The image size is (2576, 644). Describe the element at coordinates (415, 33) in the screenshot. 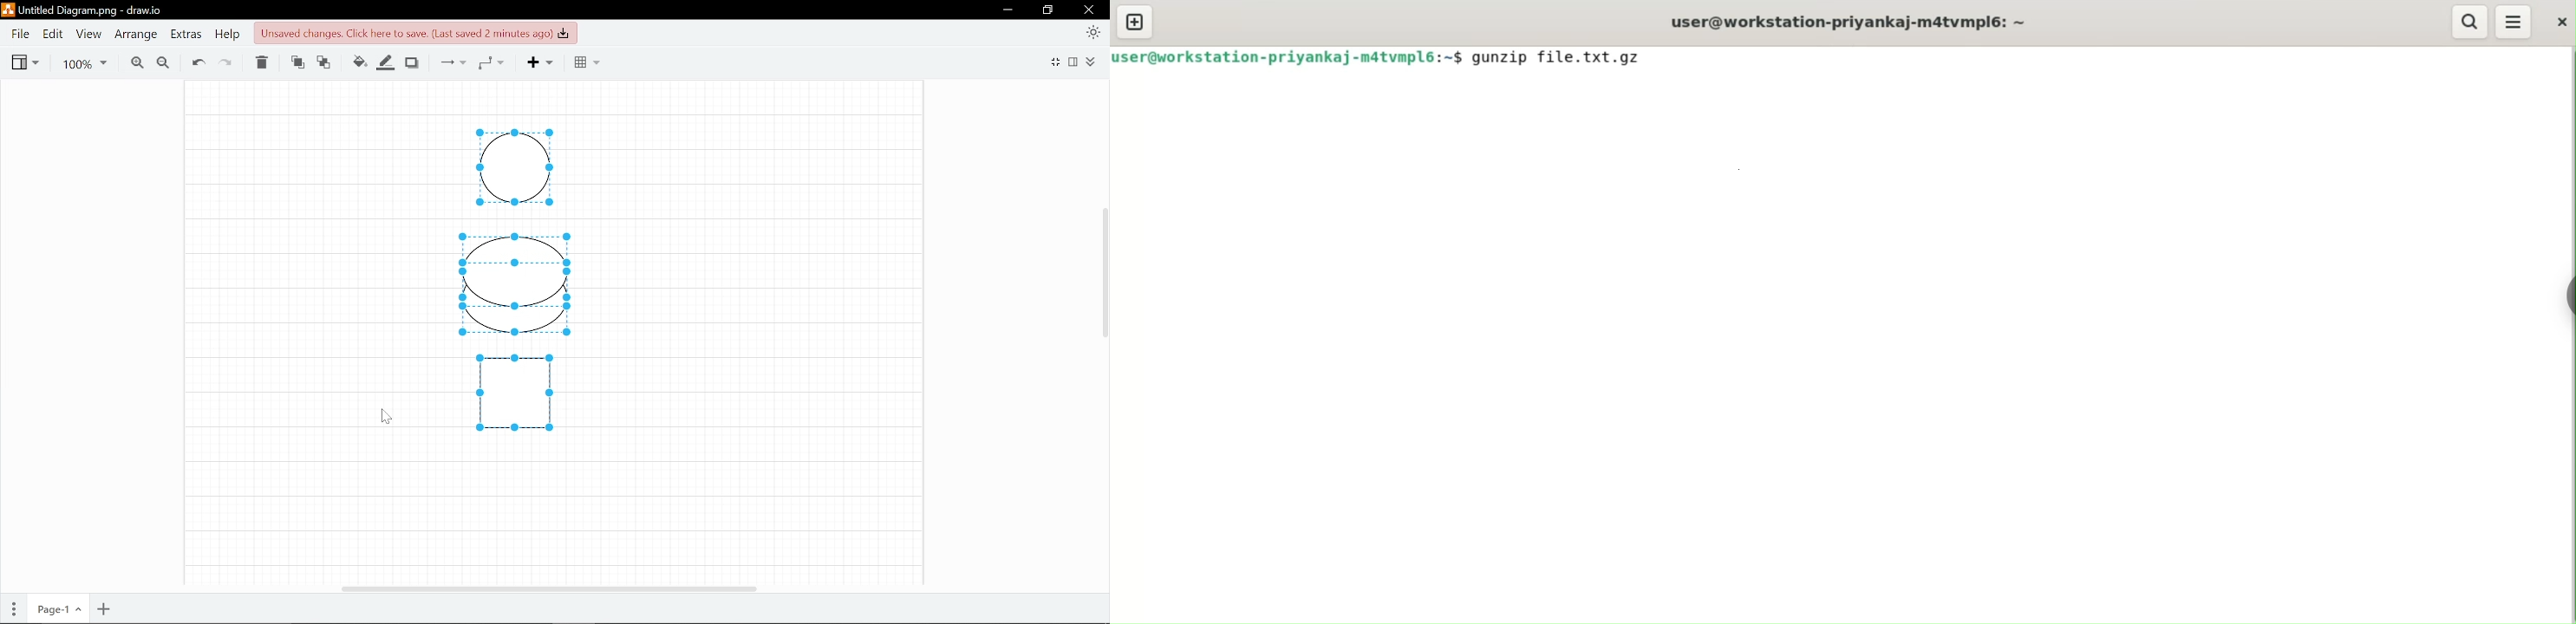

I see `Click to save changes` at that location.